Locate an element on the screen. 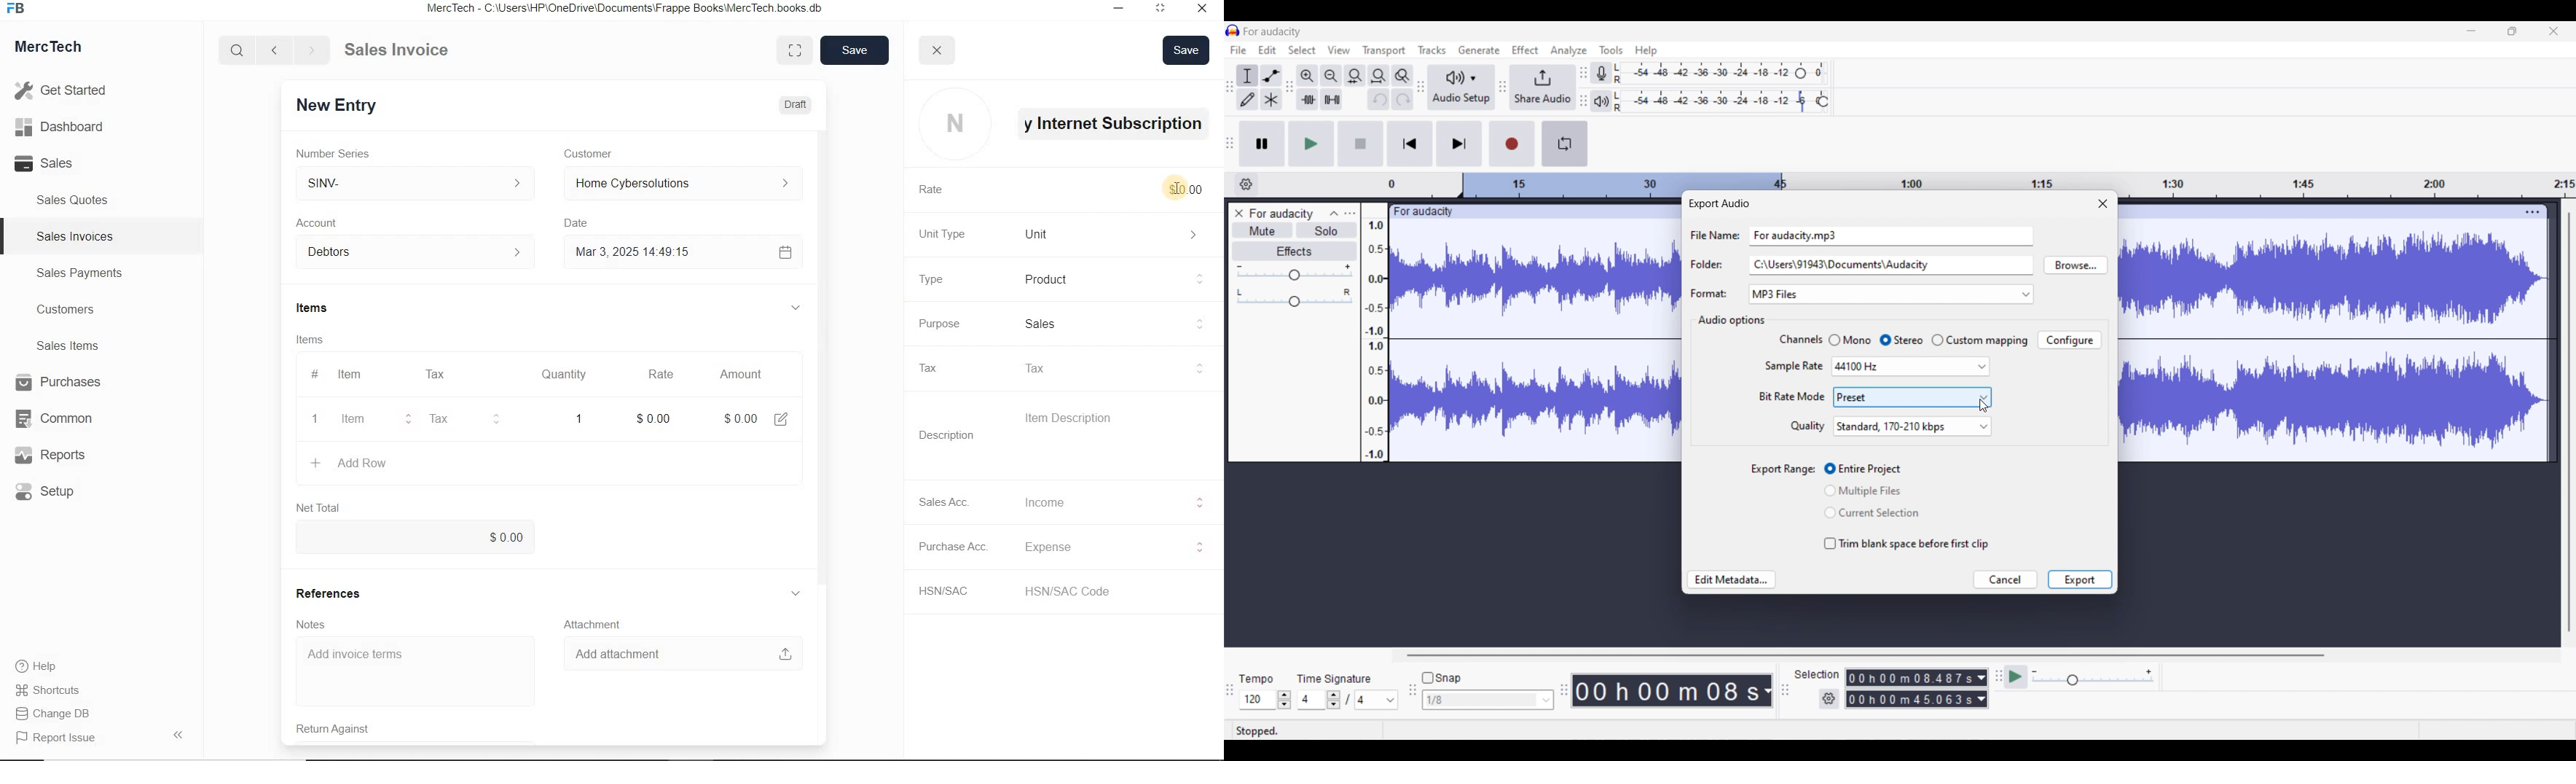  Edit menu is located at coordinates (1267, 50).